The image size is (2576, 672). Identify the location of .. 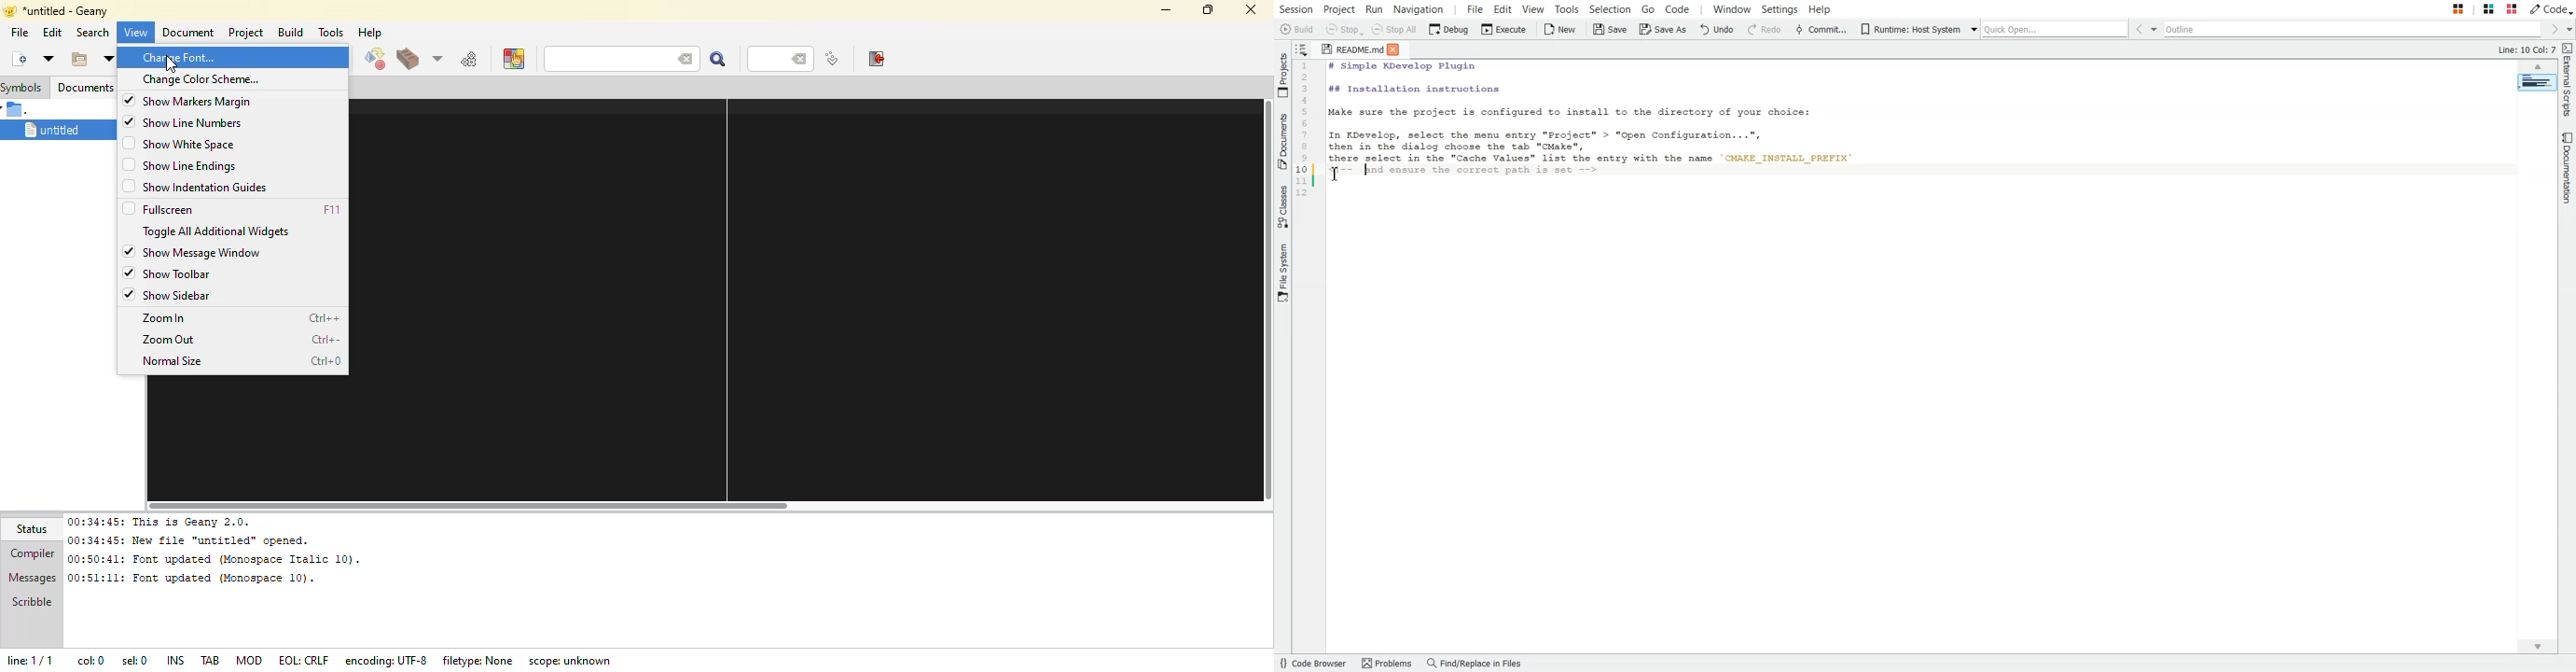
(21, 109).